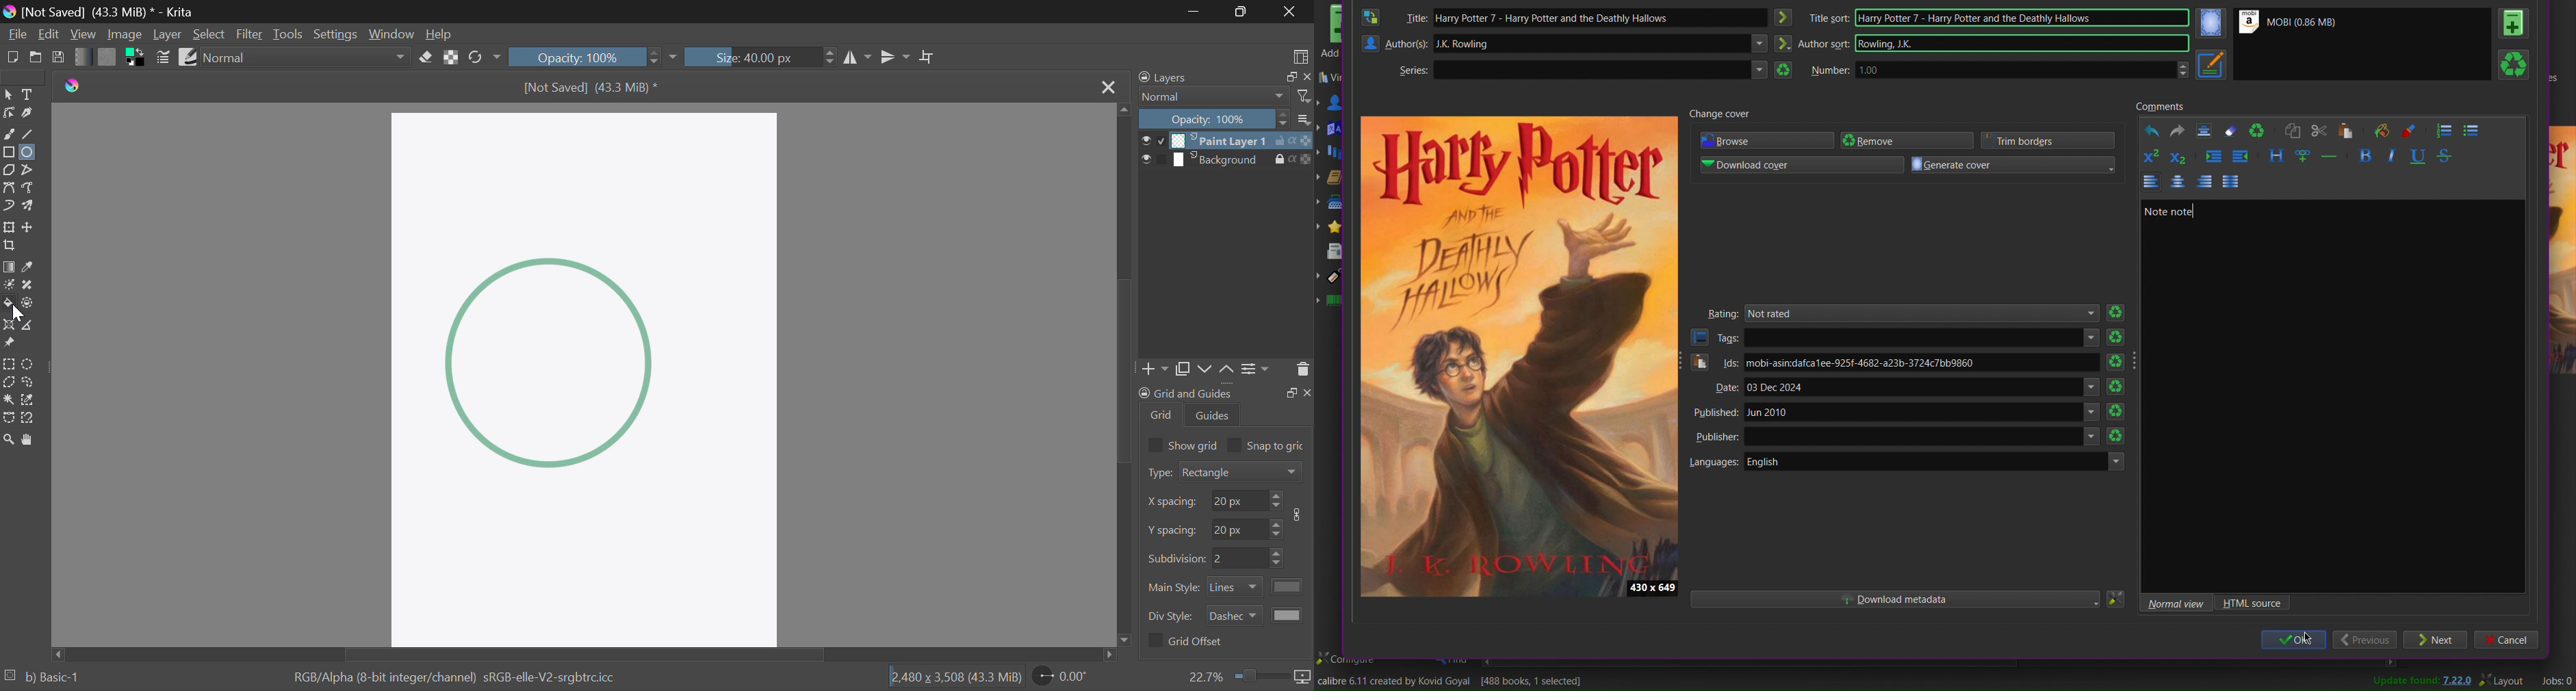 This screenshot has height=700, width=2576. What do you see at coordinates (8, 112) in the screenshot?
I see `Edit Shapes` at bounding box center [8, 112].